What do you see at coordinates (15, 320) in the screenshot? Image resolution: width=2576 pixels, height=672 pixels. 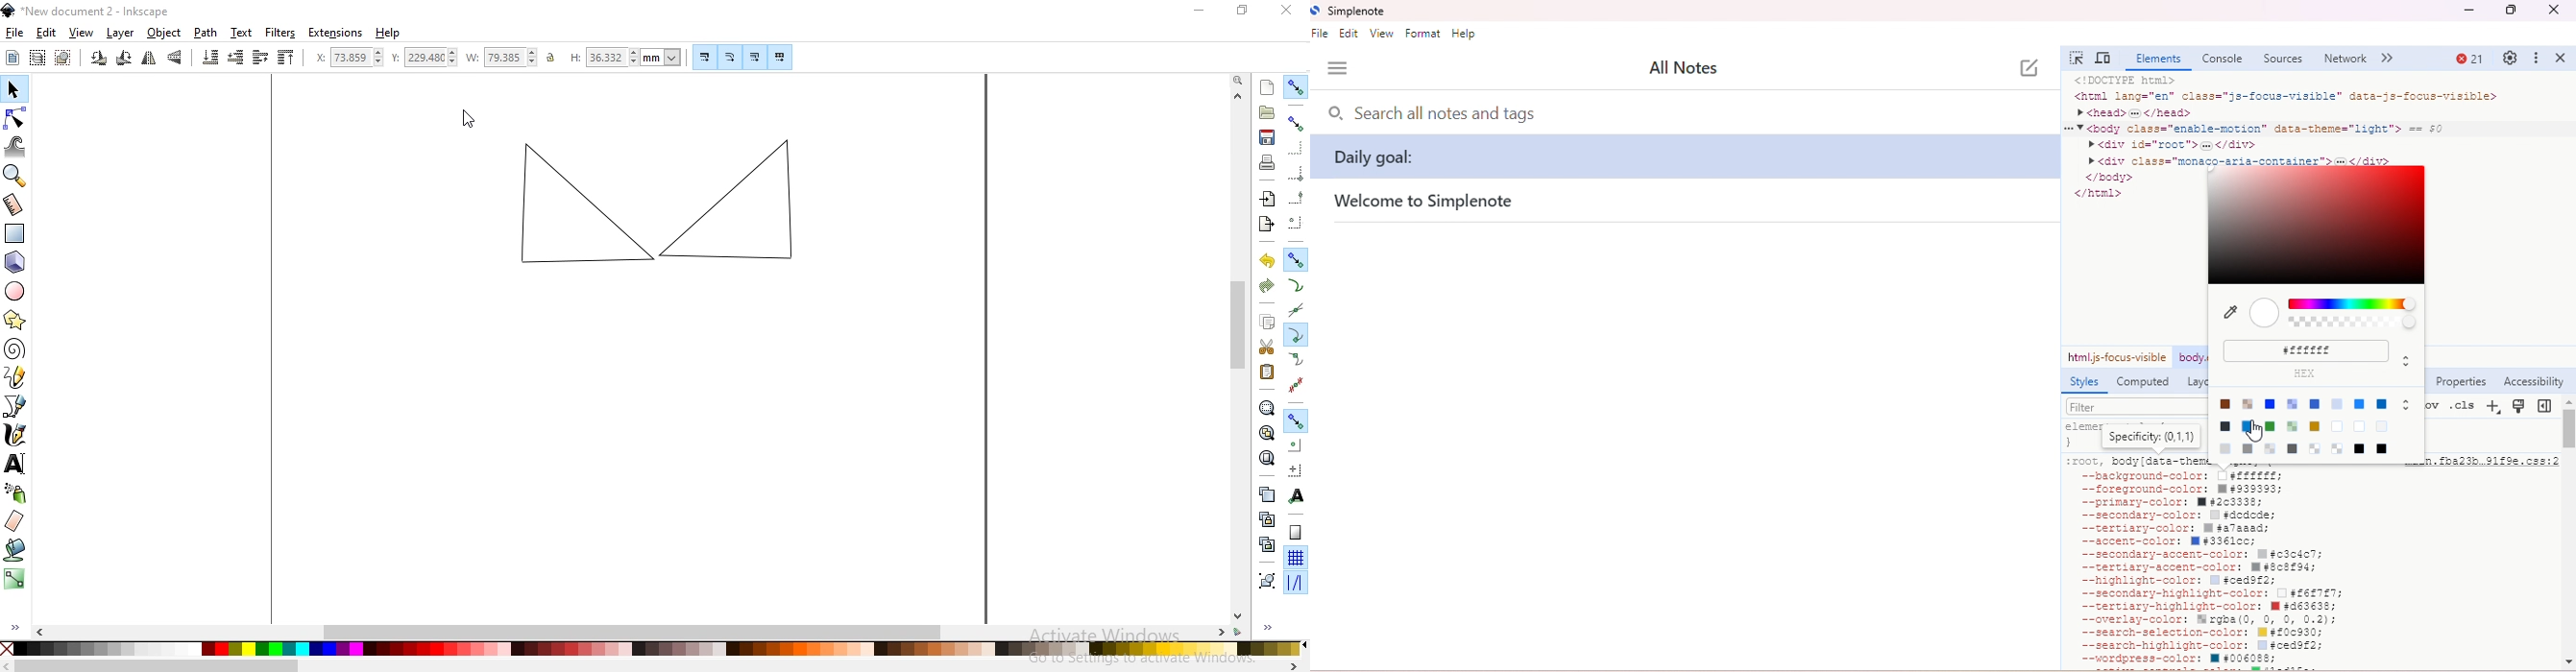 I see `create stars and polygons` at bounding box center [15, 320].